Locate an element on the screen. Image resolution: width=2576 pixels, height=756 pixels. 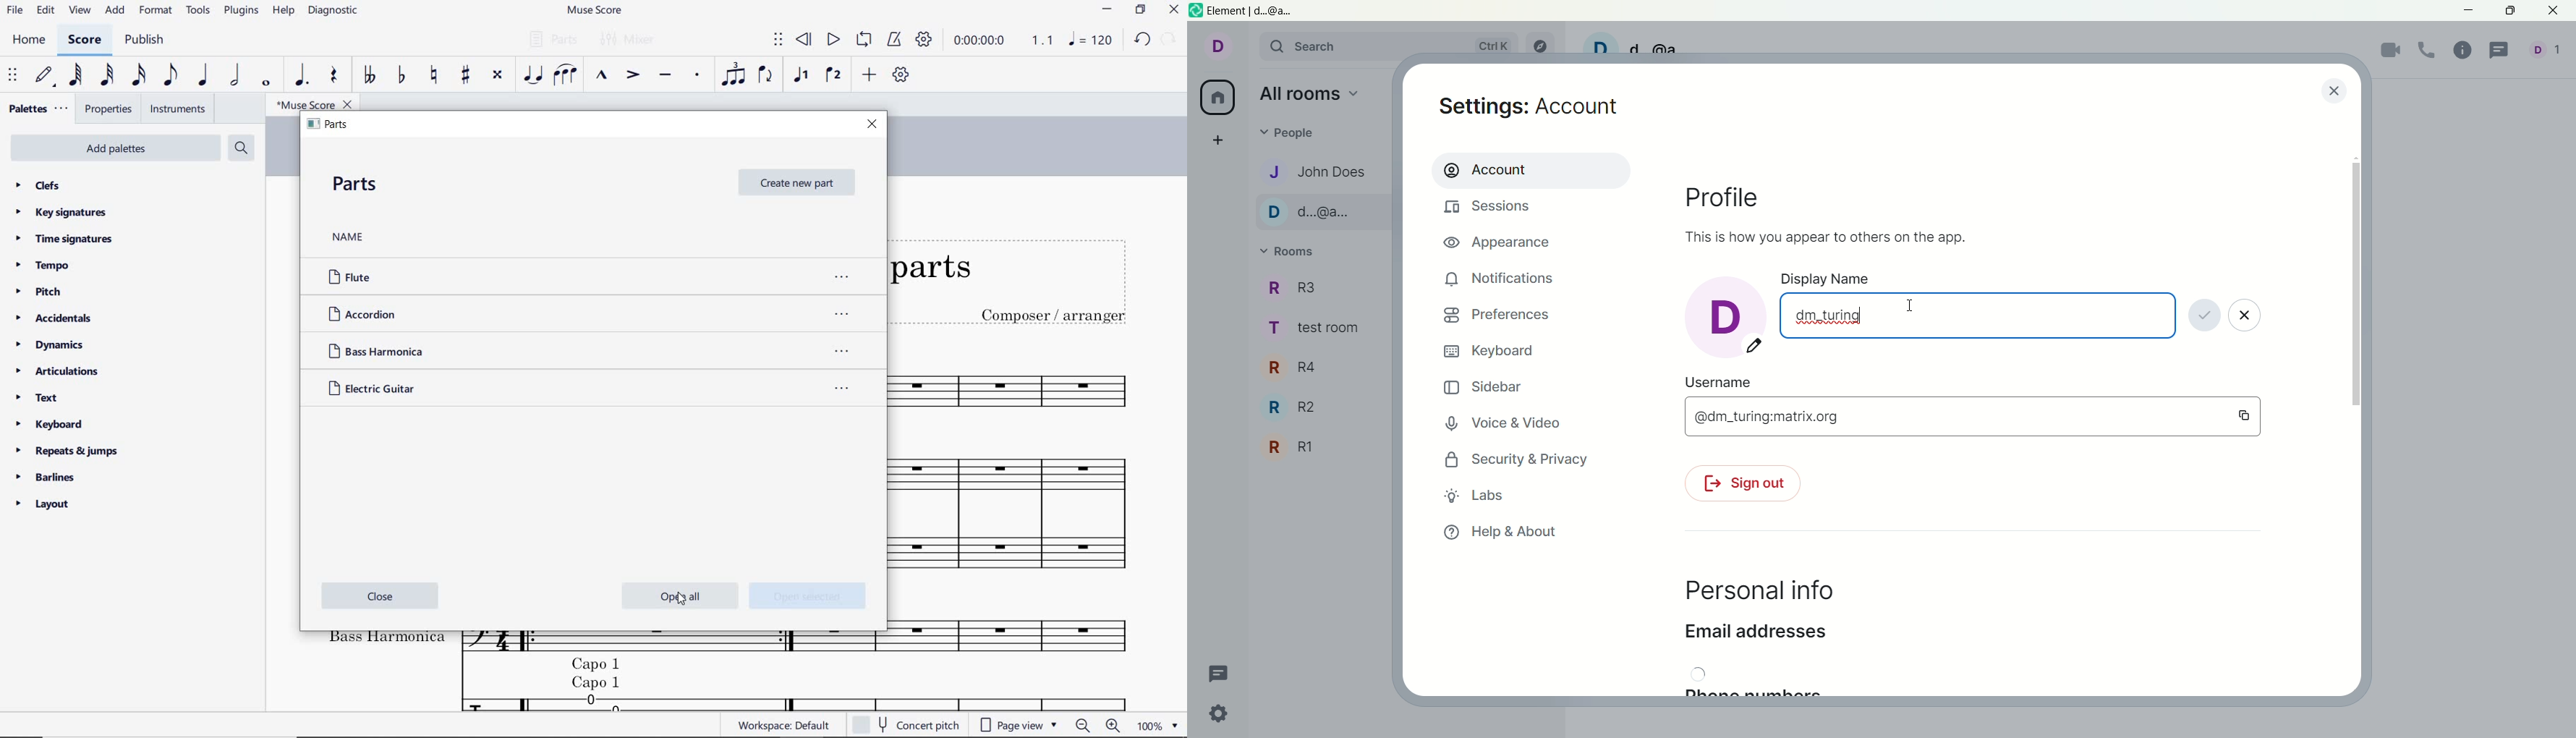
NOTE is located at coordinates (1093, 40).